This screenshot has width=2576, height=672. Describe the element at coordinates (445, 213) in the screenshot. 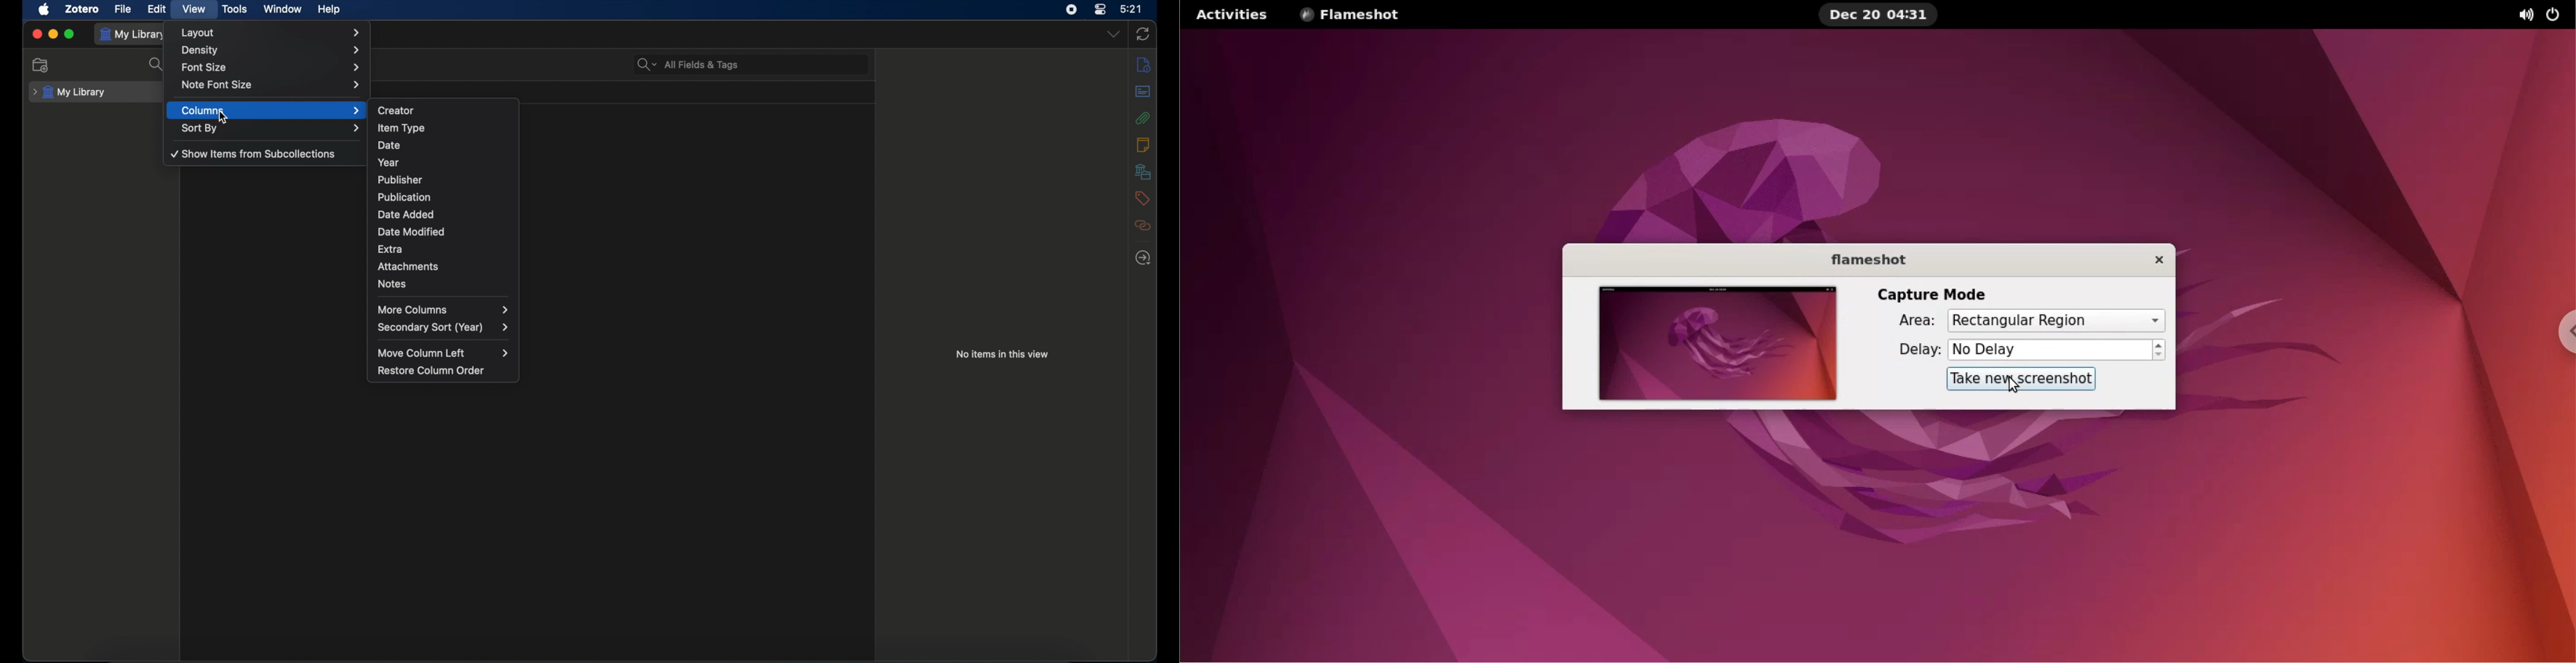

I see `date modified` at that location.